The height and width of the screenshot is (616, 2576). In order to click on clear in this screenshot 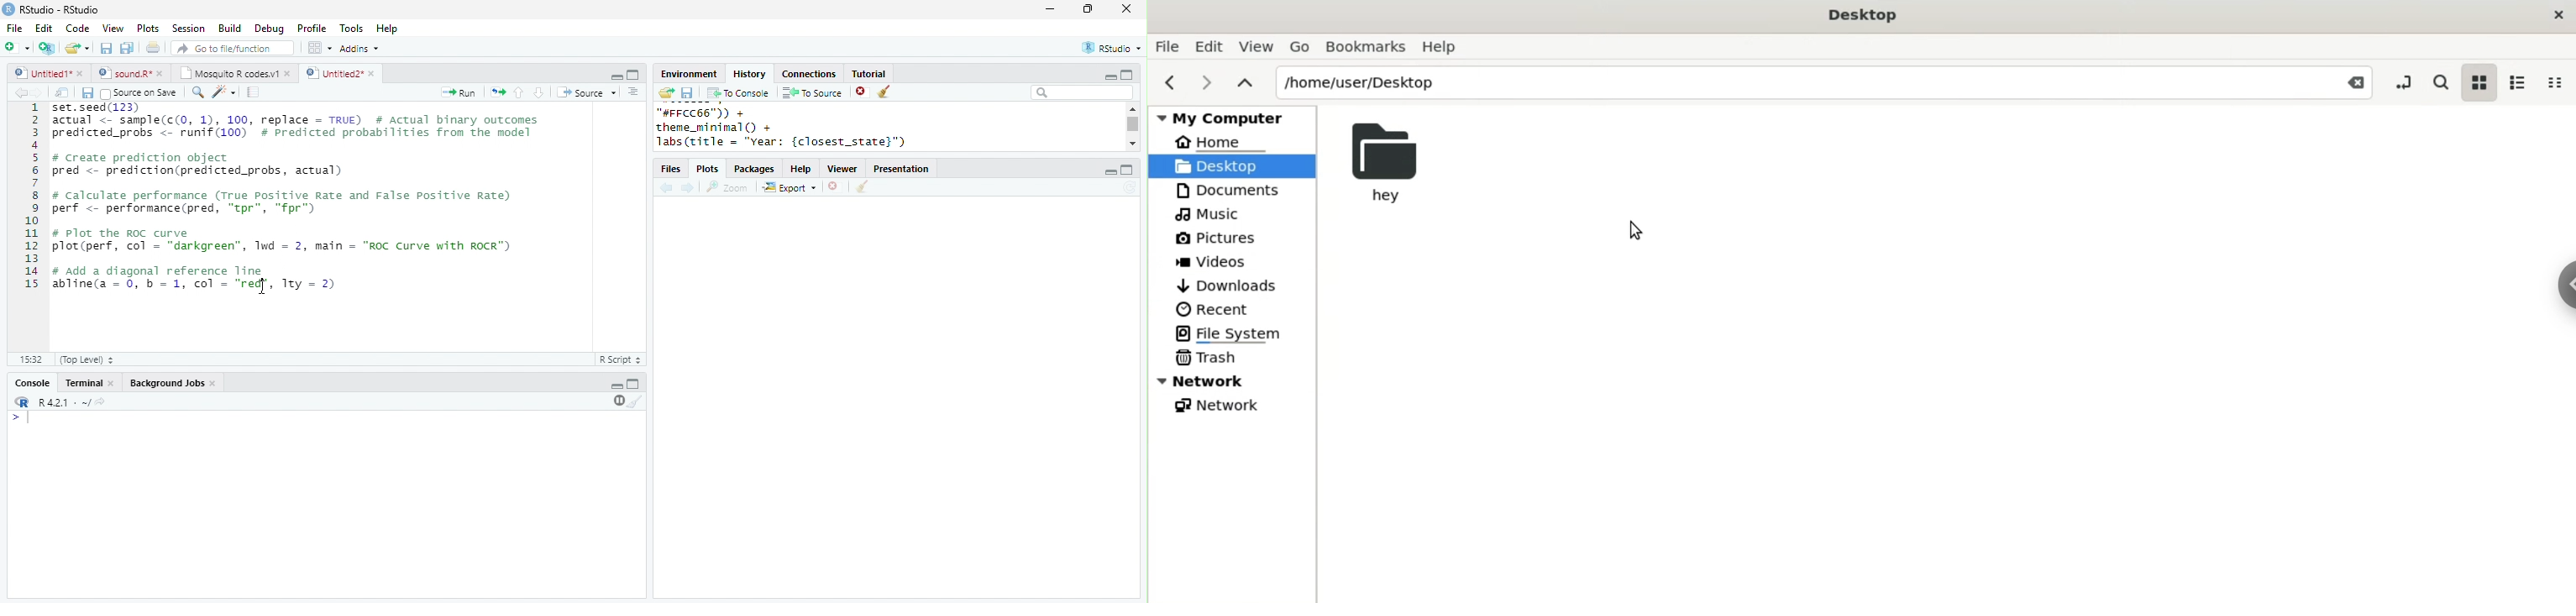, I will do `click(885, 92)`.